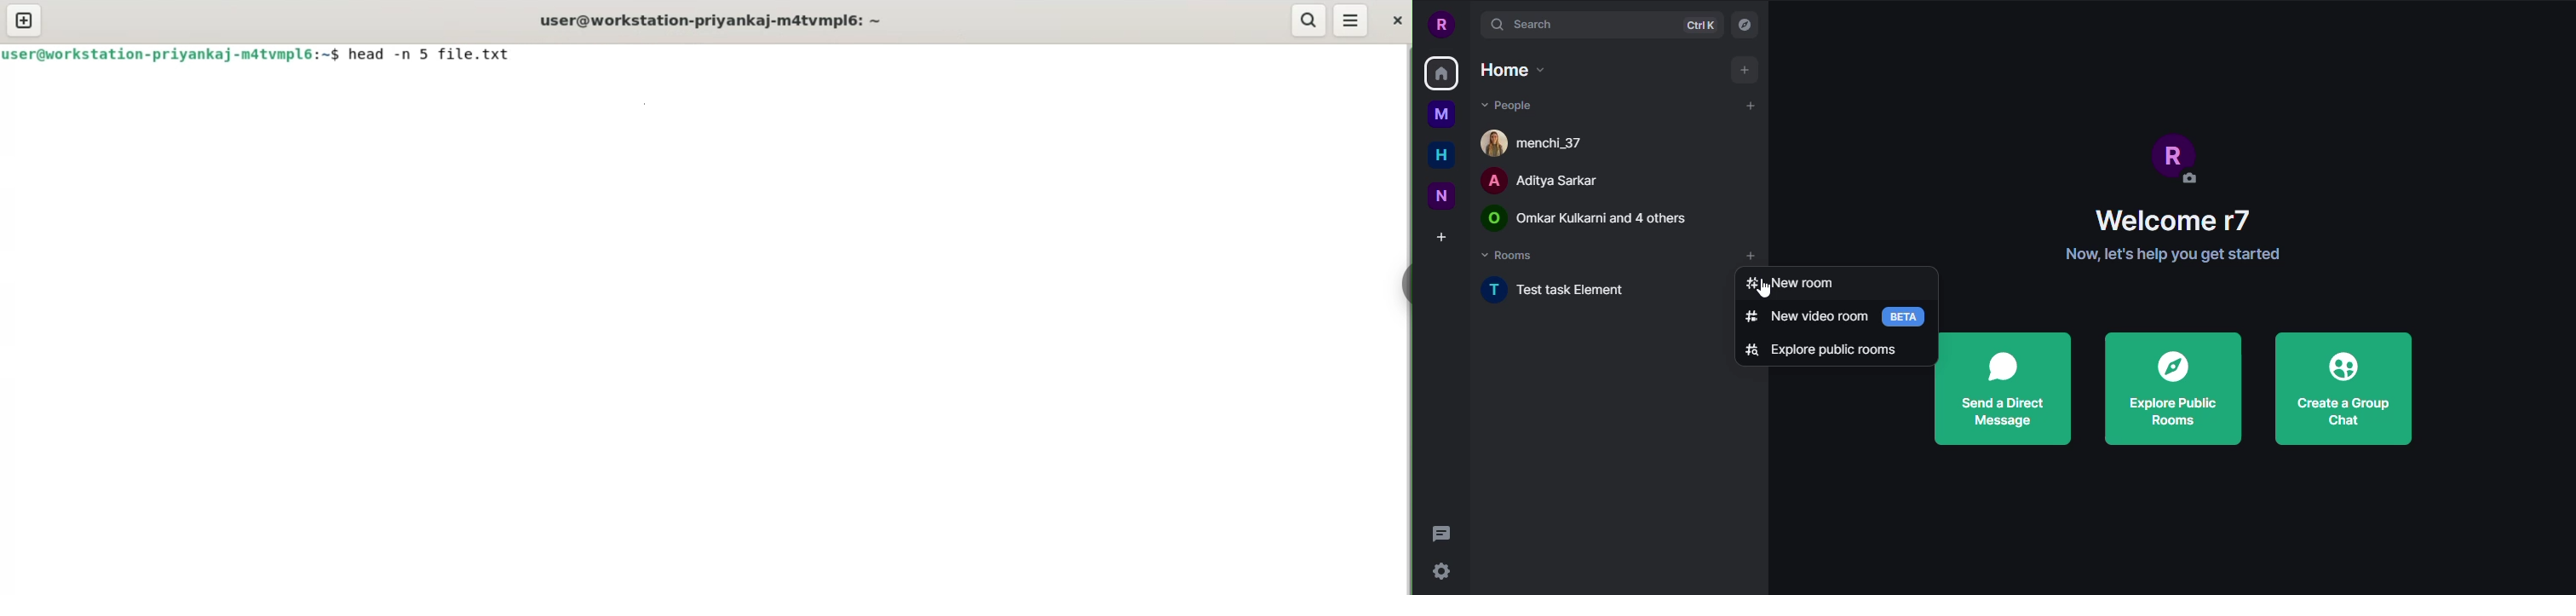 The image size is (2576, 616). I want to click on people, so click(1541, 141).